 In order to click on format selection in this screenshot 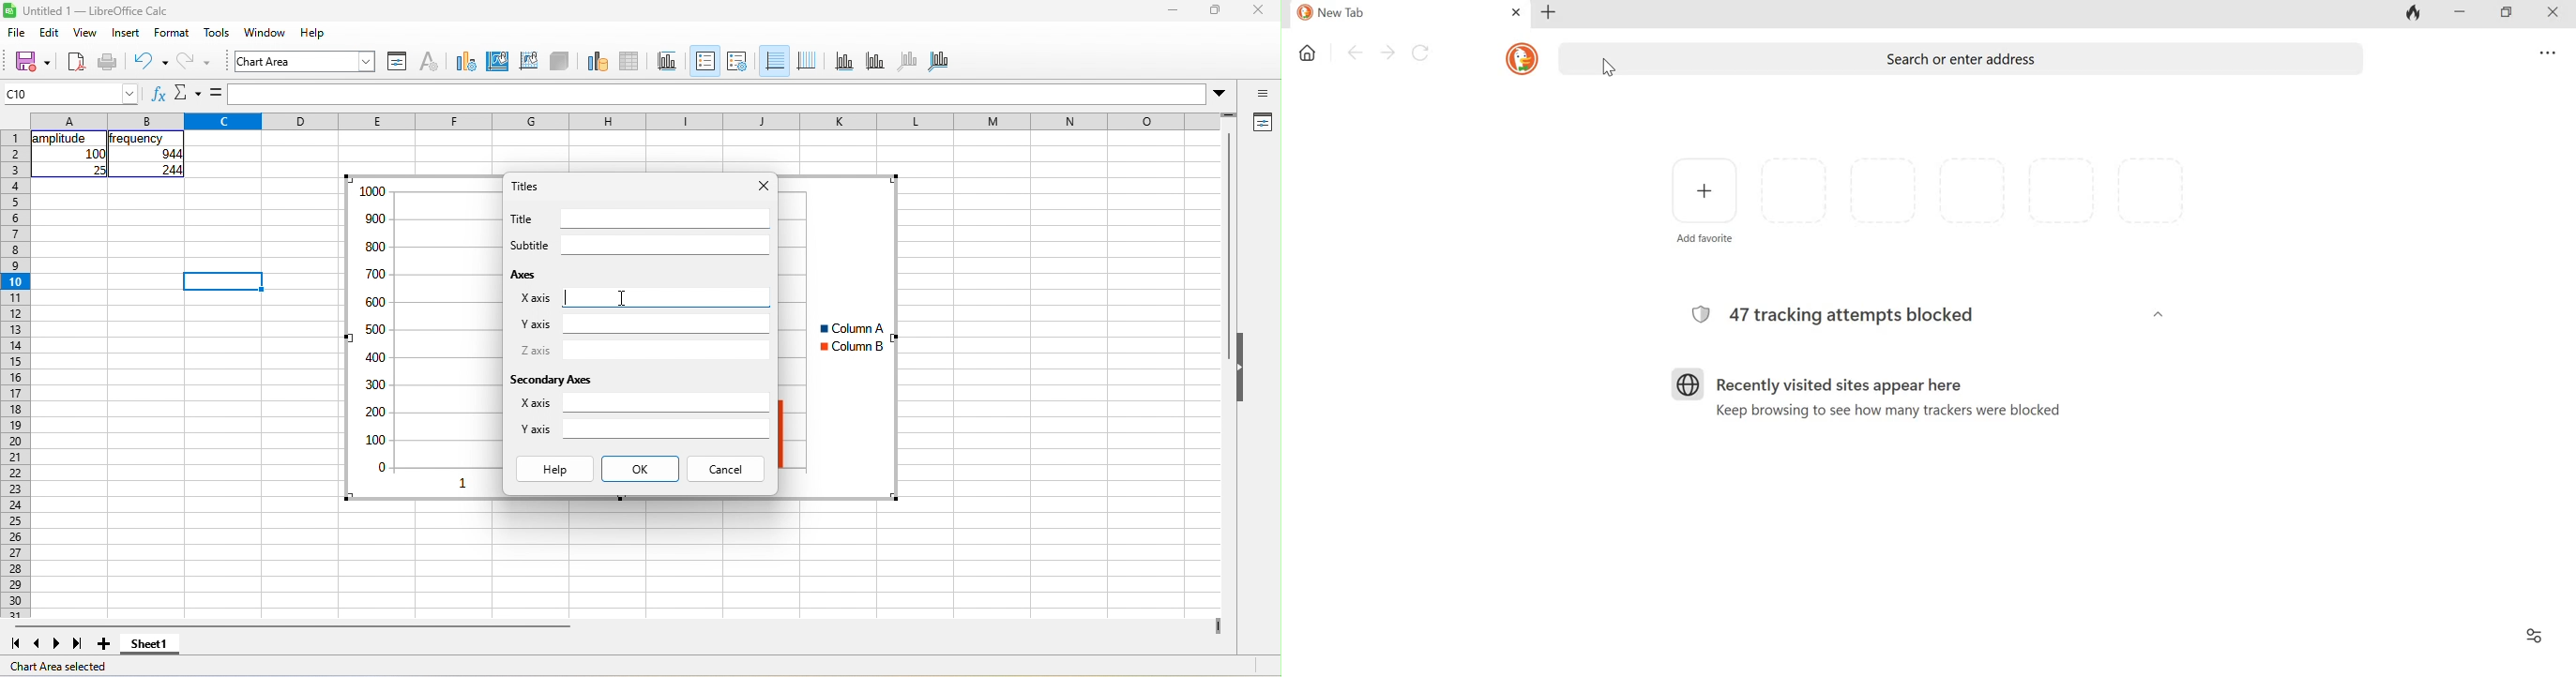, I will do `click(398, 62)`.